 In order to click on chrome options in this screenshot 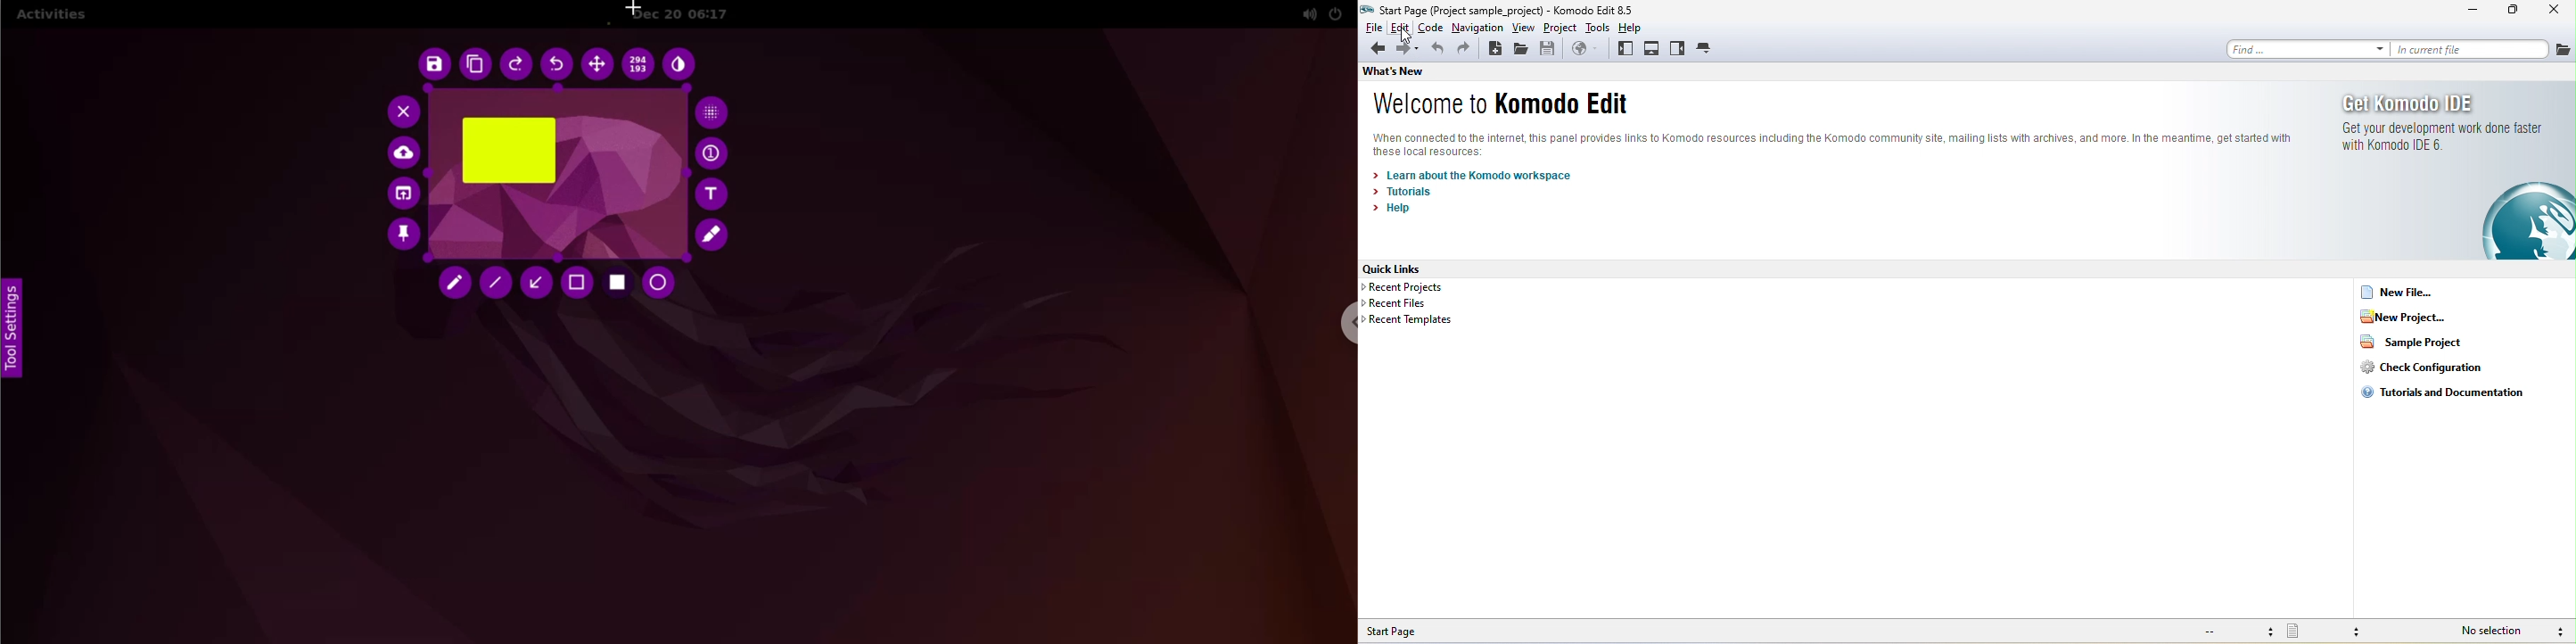, I will do `click(1346, 323)`.